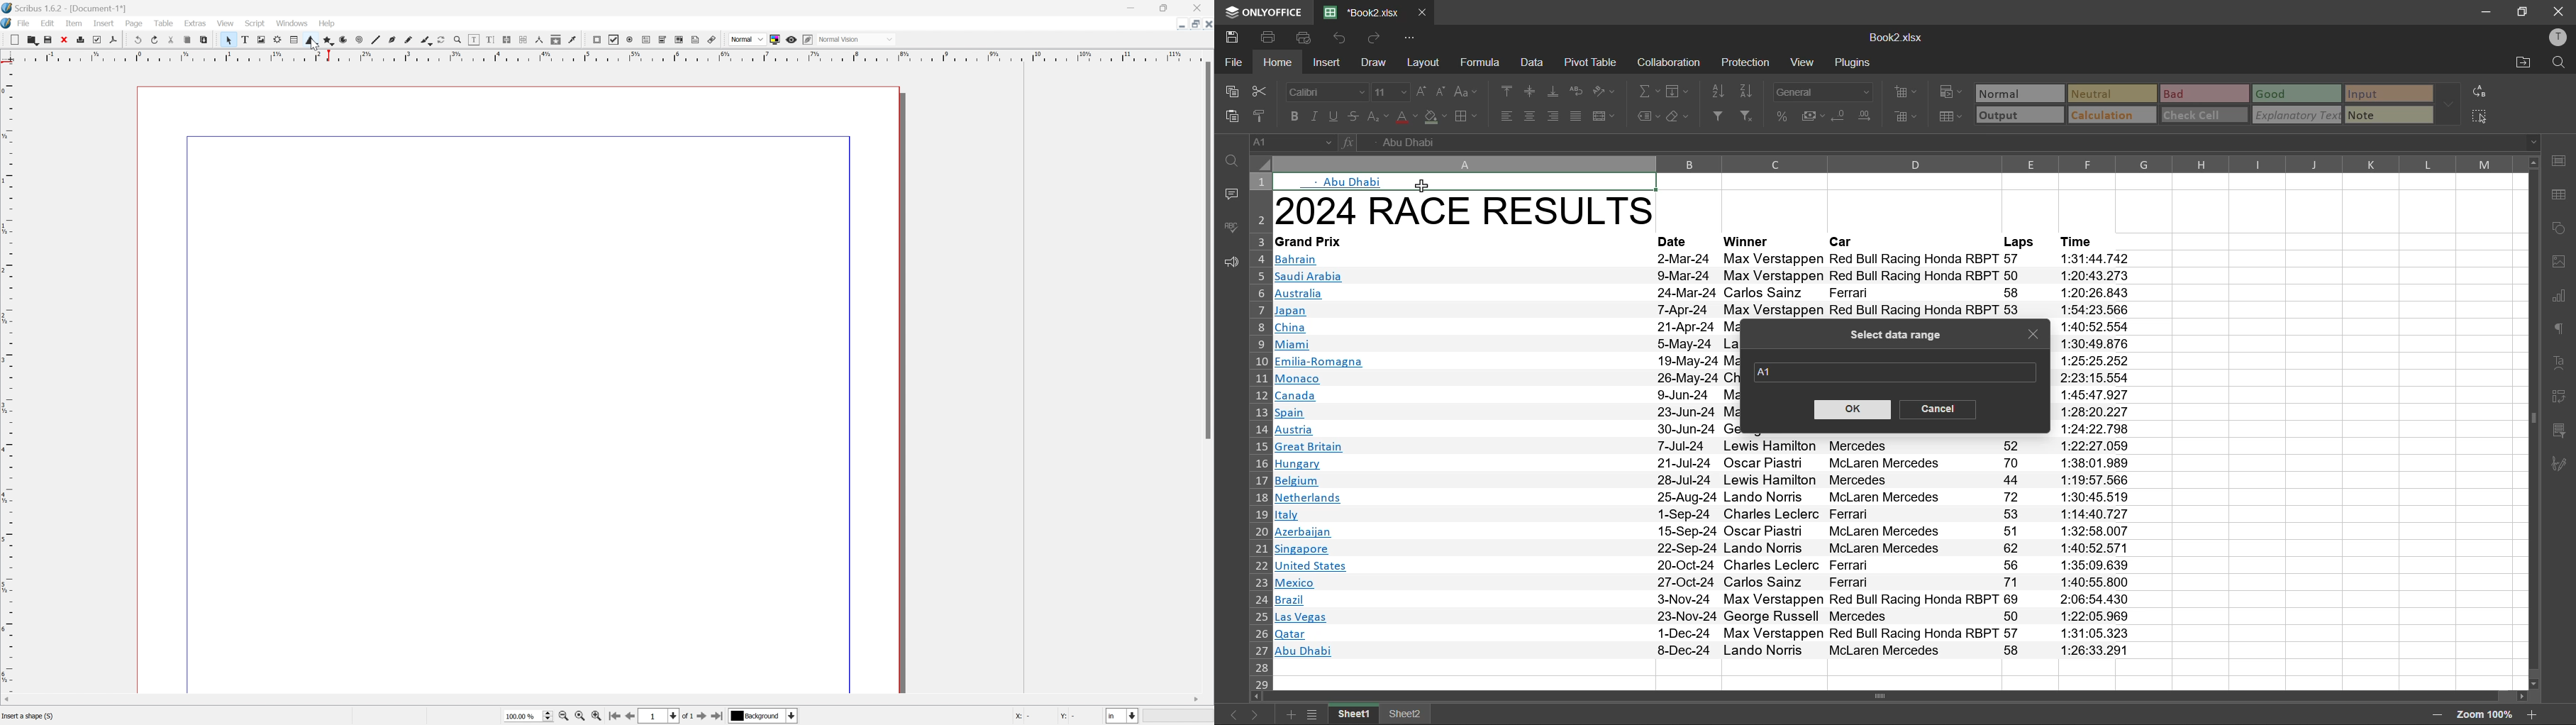  What do you see at coordinates (1207, 251) in the screenshot?
I see `Scroll Bar` at bounding box center [1207, 251].